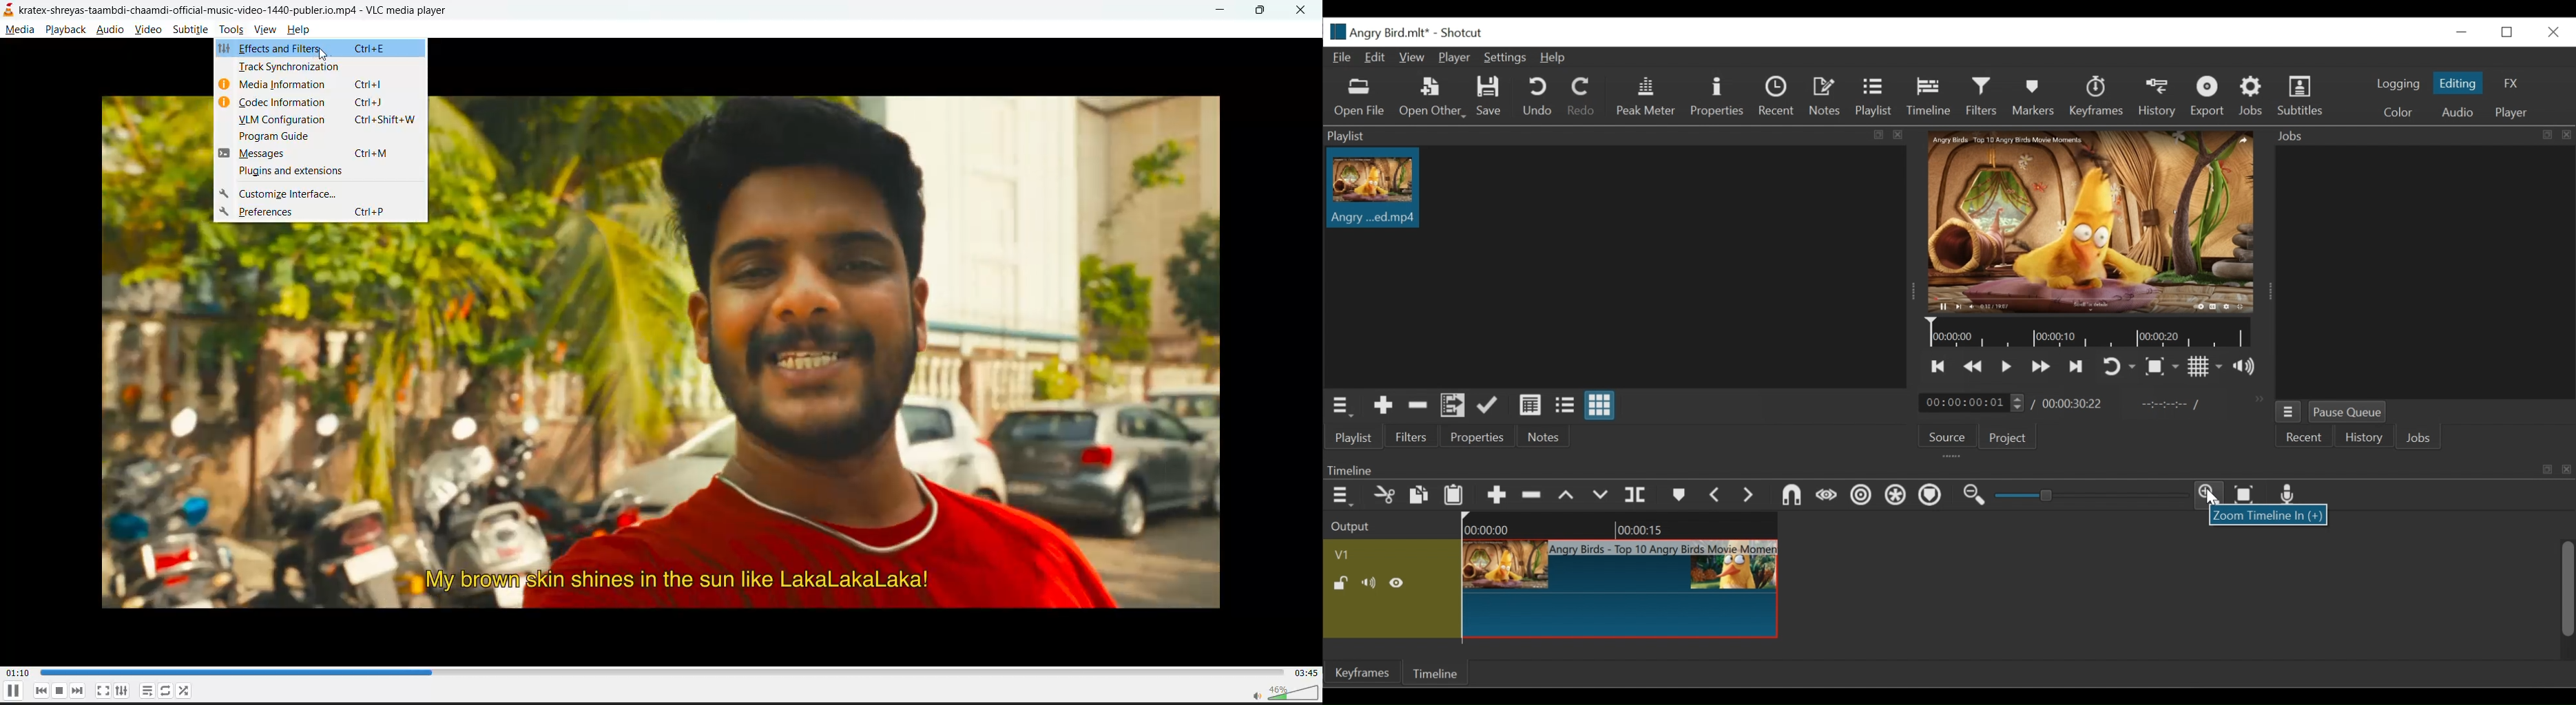 Image resolution: width=2576 pixels, height=728 pixels. What do you see at coordinates (322, 57) in the screenshot?
I see `cursor` at bounding box center [322, 57].